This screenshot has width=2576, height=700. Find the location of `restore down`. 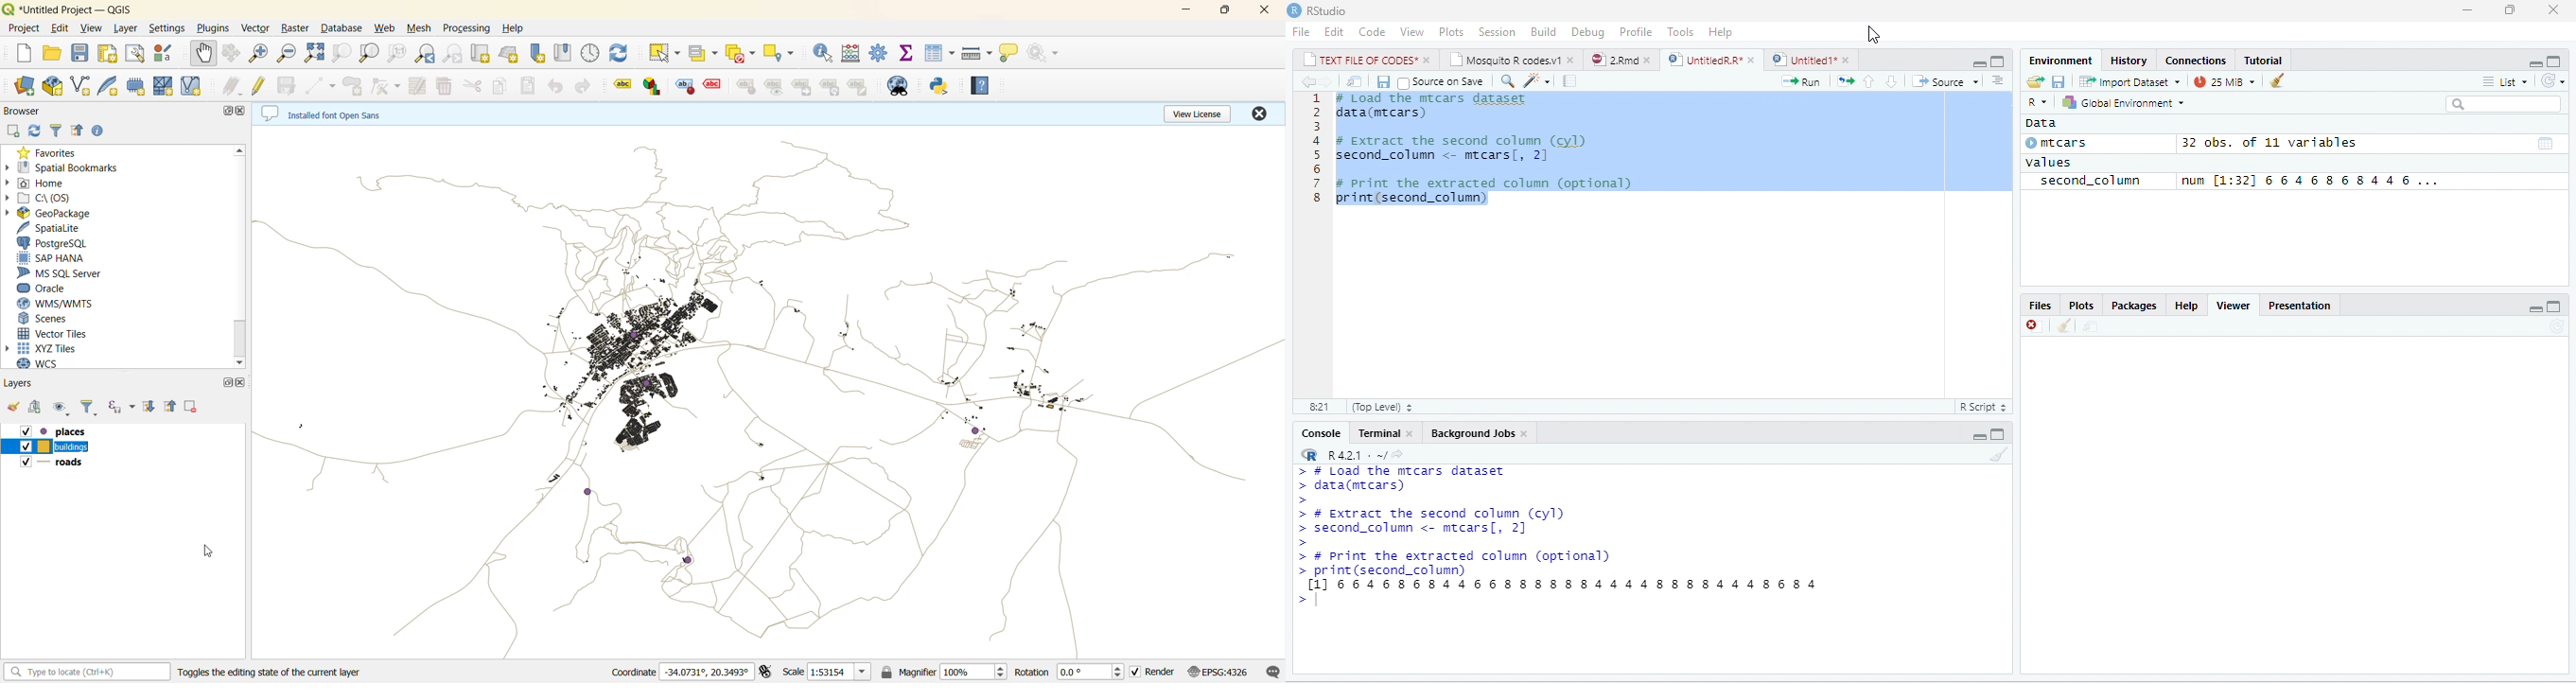

restore down is located at coordinates (2508, 11).